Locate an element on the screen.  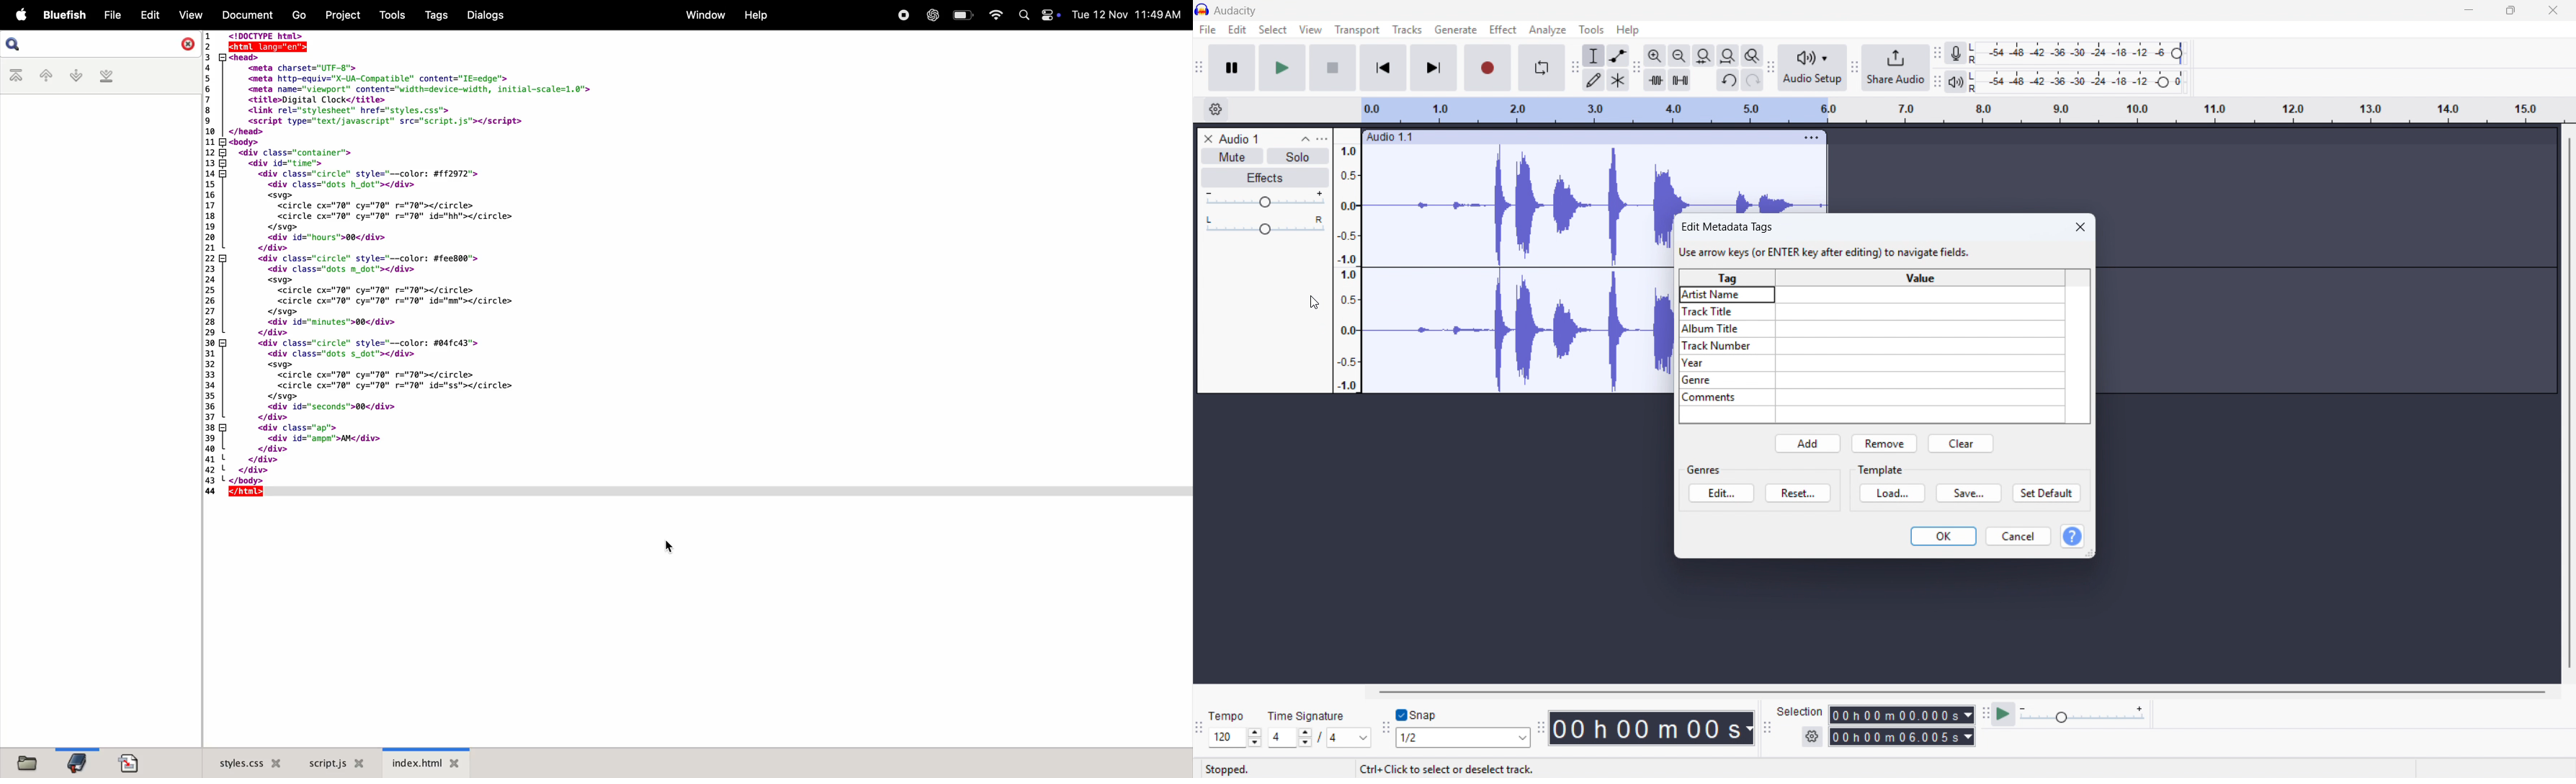
set snapping is located at coordinates (1463, 738).